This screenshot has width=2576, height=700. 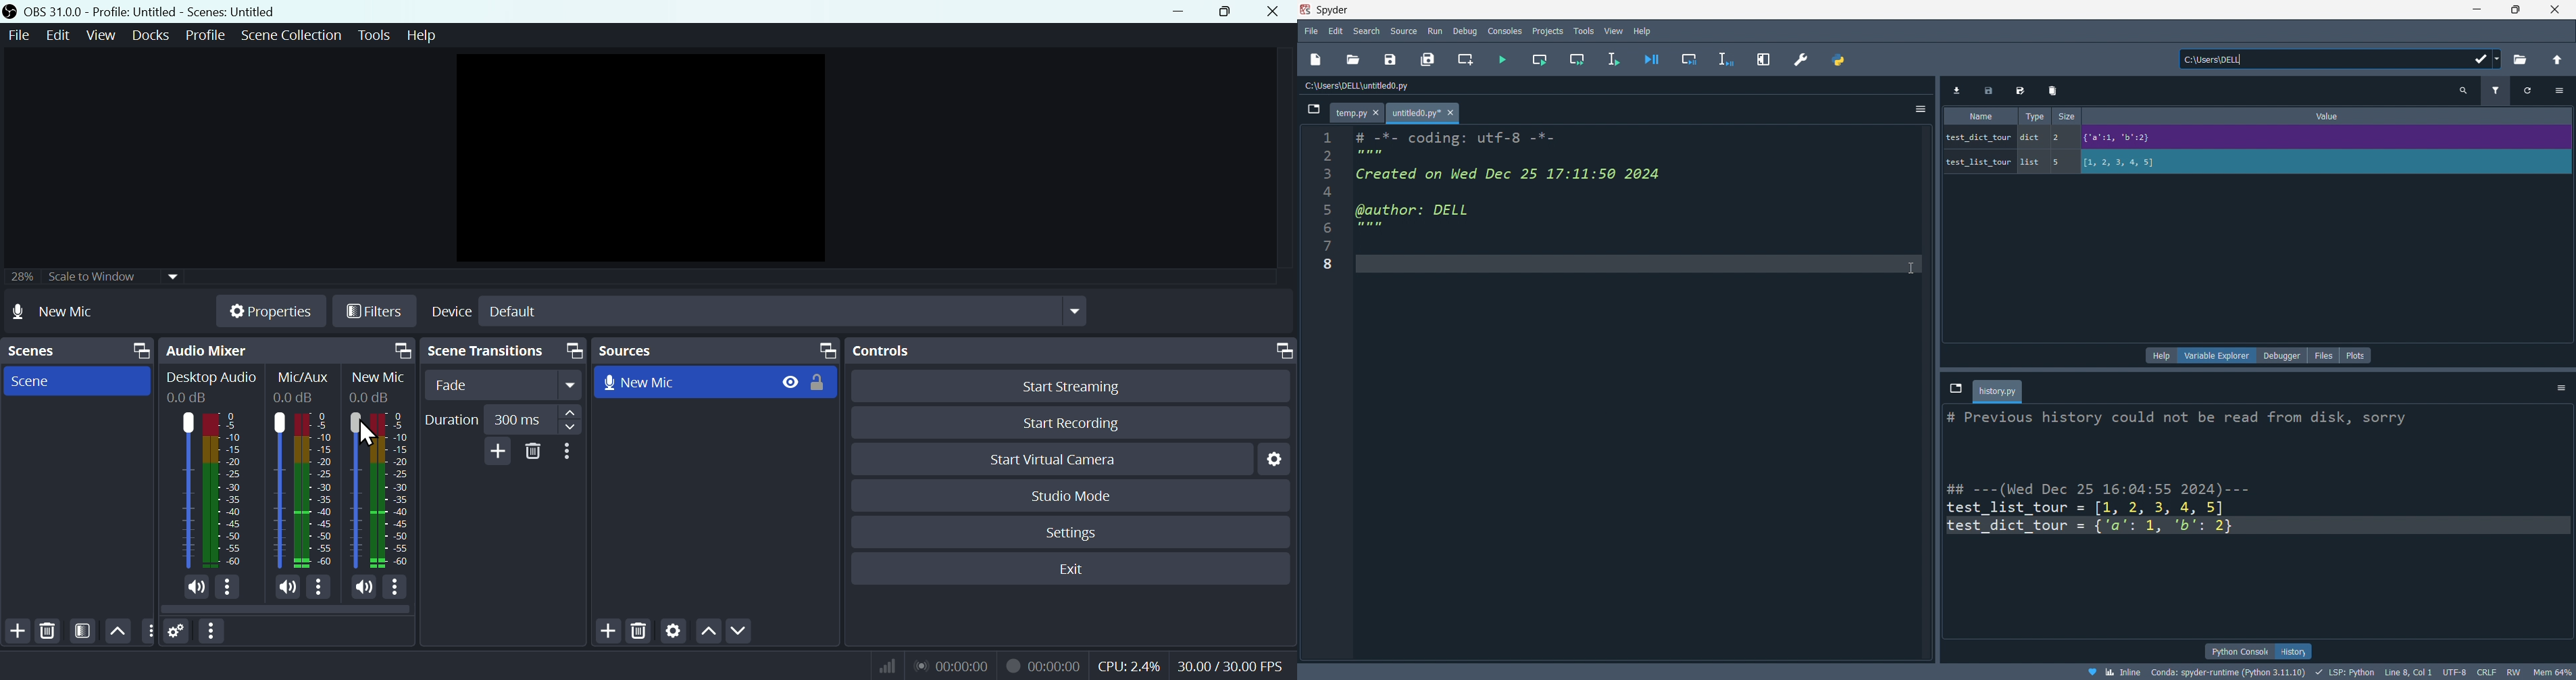 I want to click on consoles, so click(x=1507, y=30).